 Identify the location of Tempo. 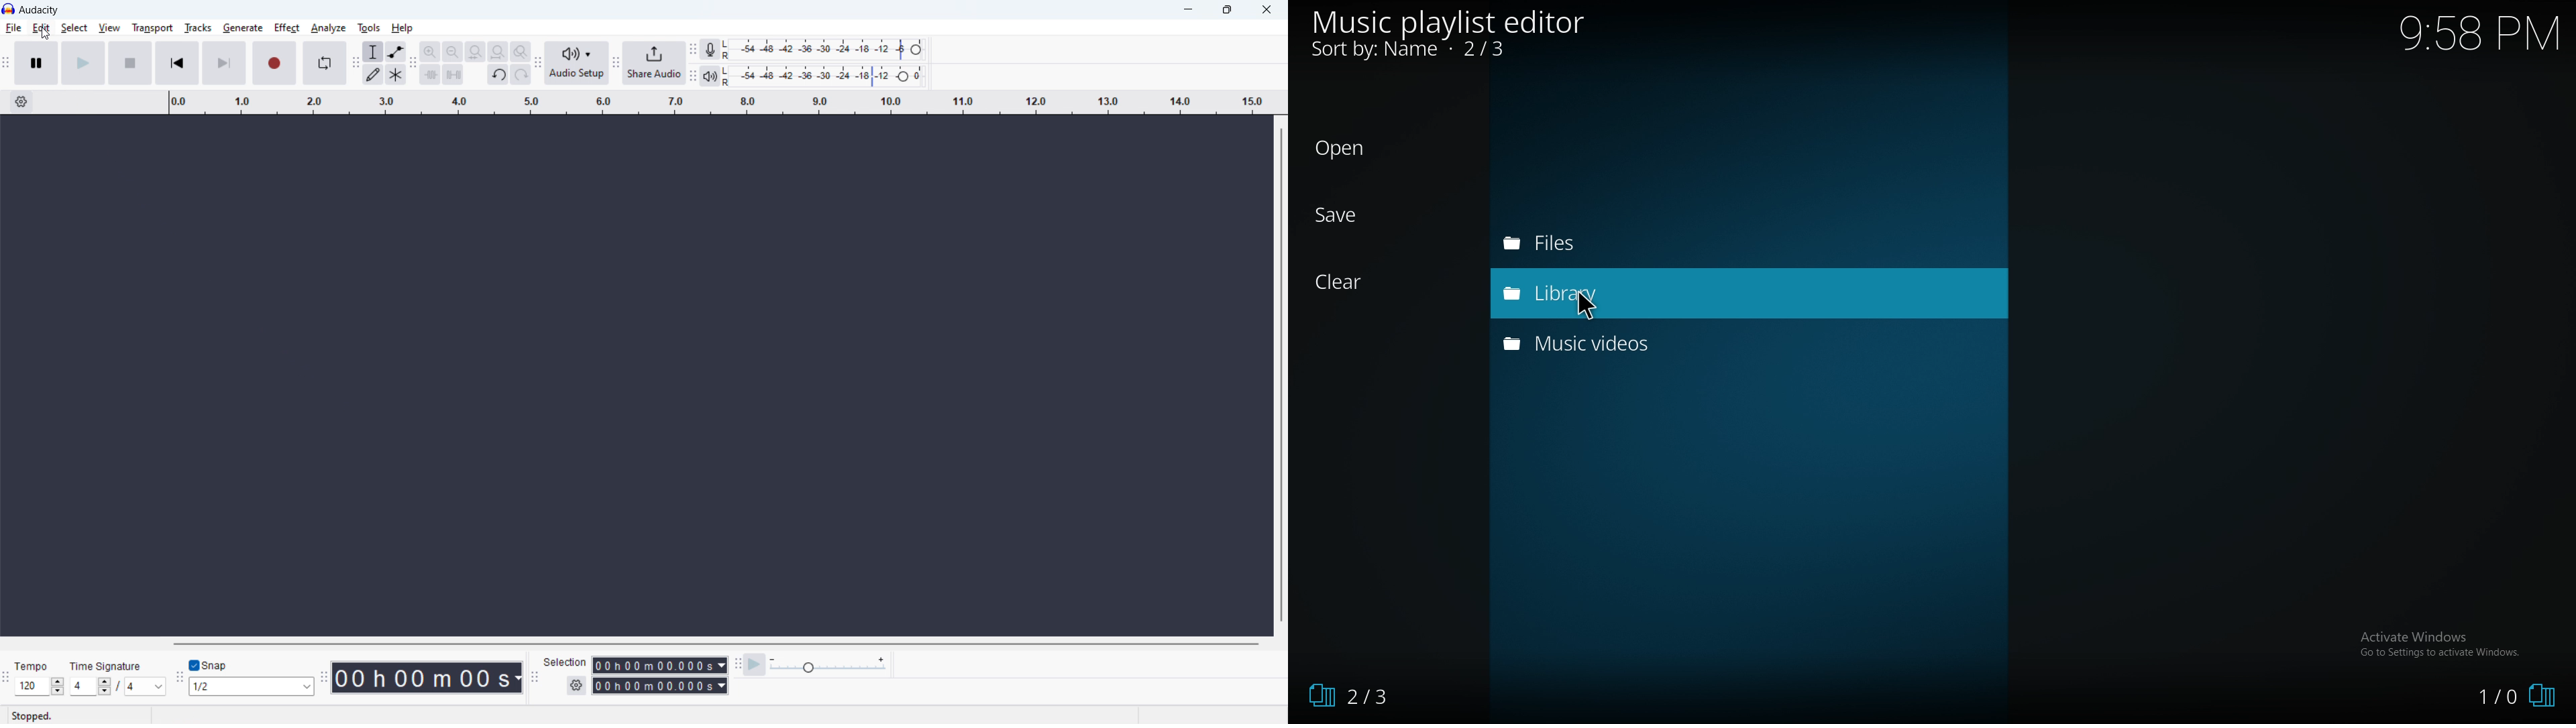
(33, 664).